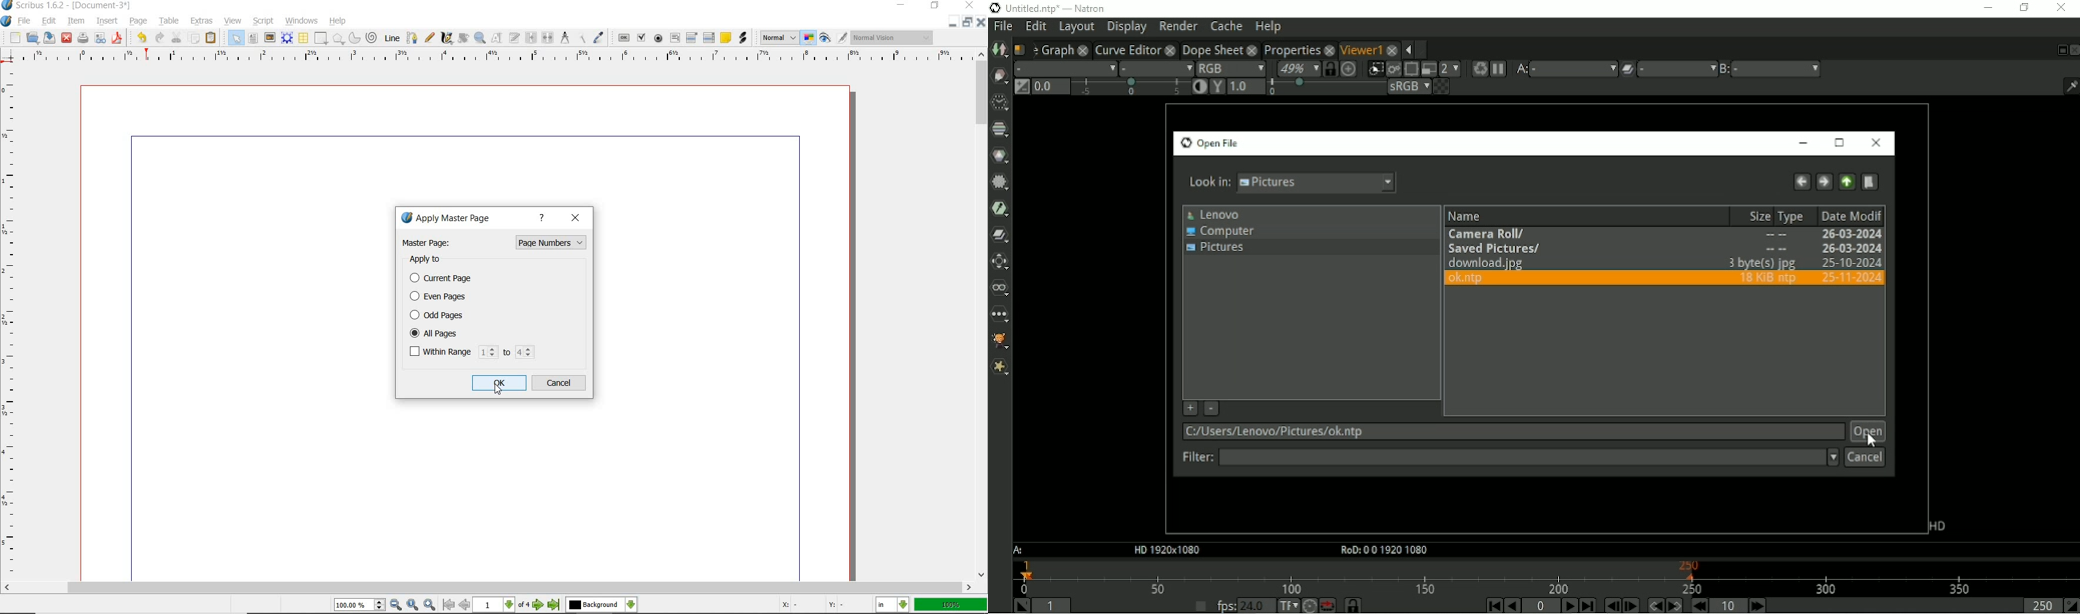  I want to click on ok, so click(499, 382).